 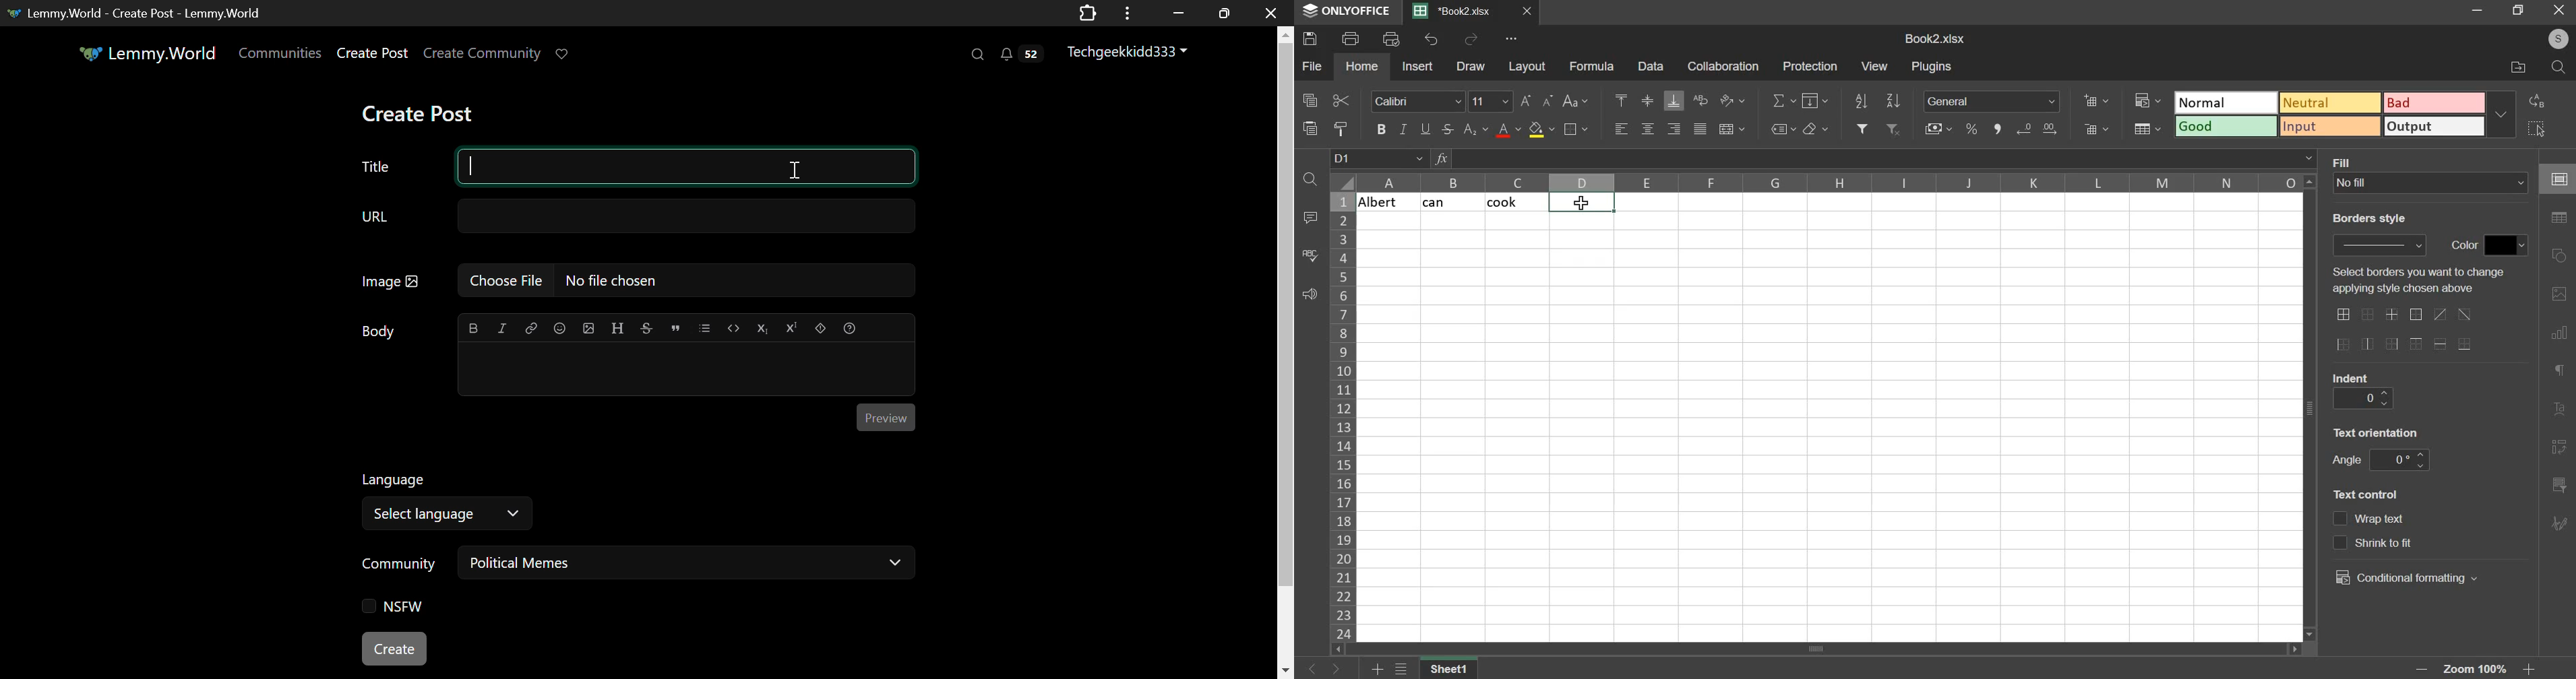 What do you see at coordinates (2517, 11) in the screenshot?
I see `restore` at bounding box center [2517, 11].